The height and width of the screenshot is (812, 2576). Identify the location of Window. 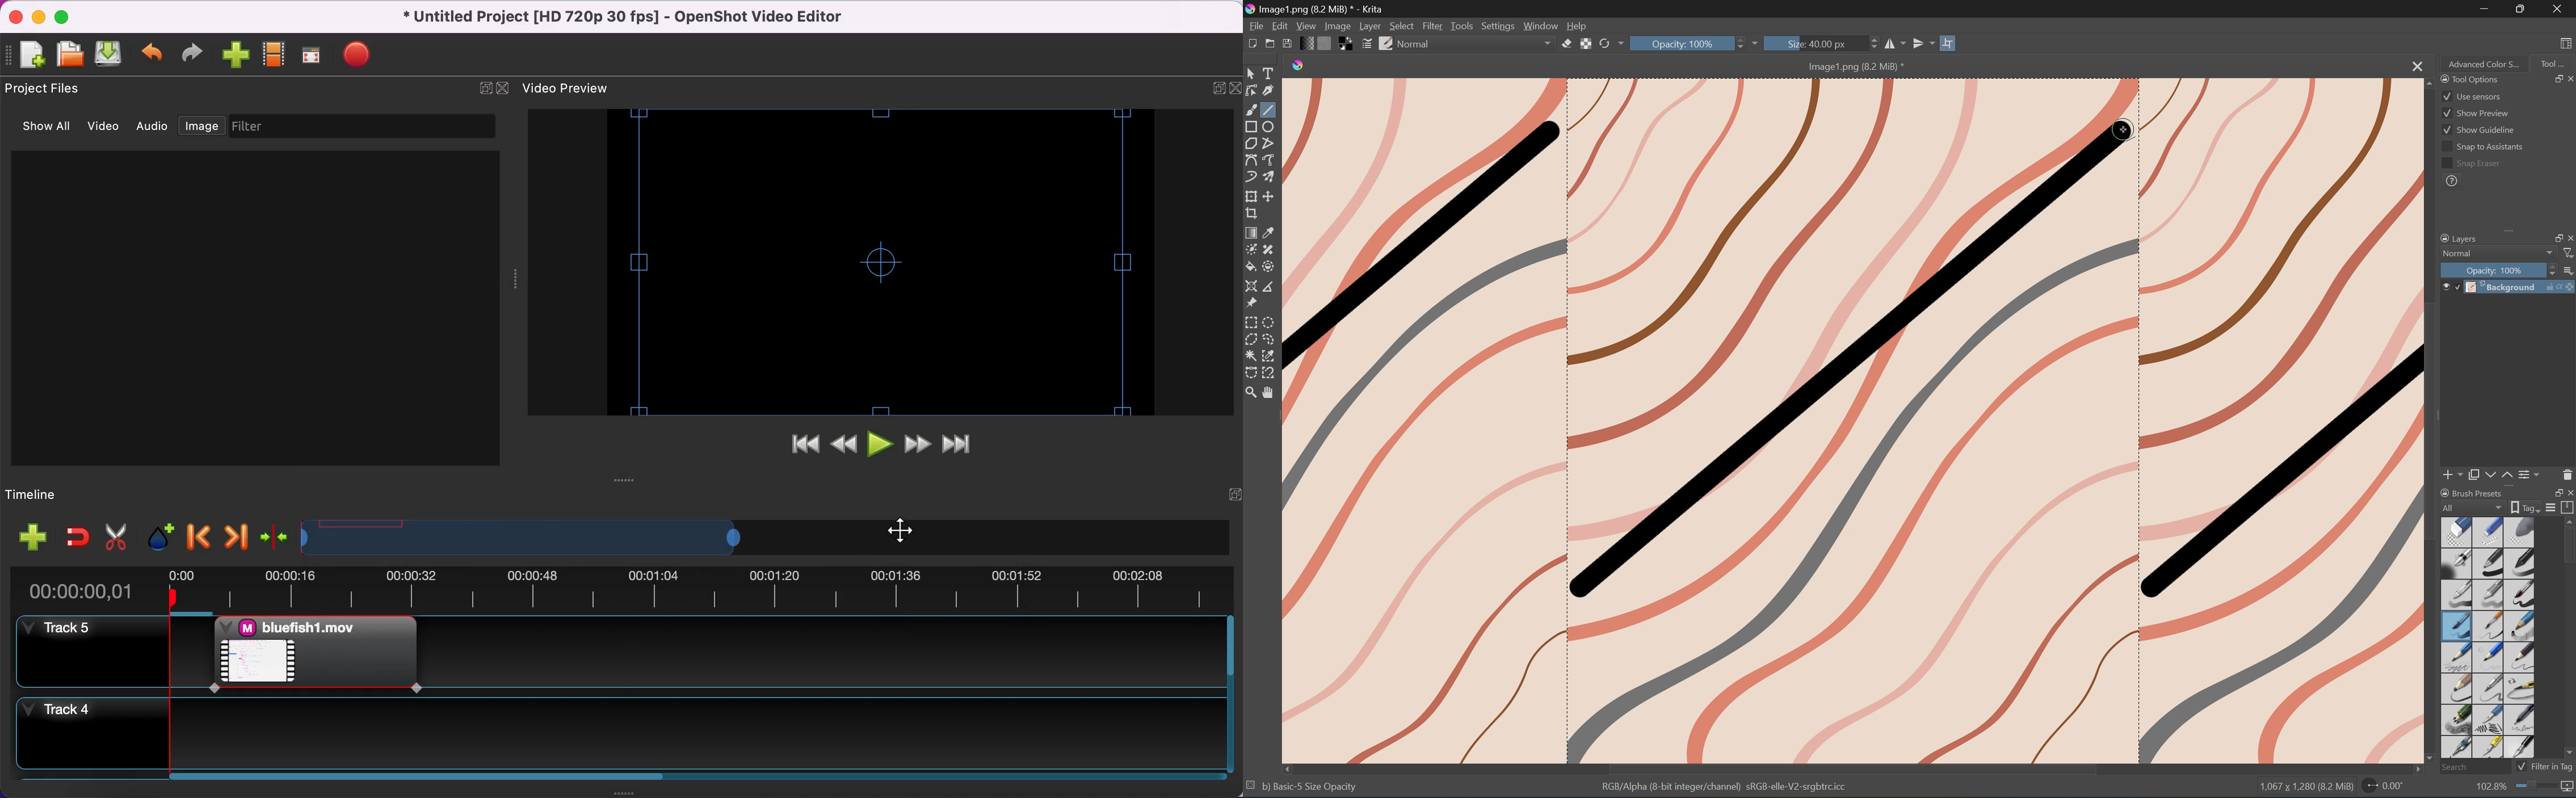
(1542, 26).